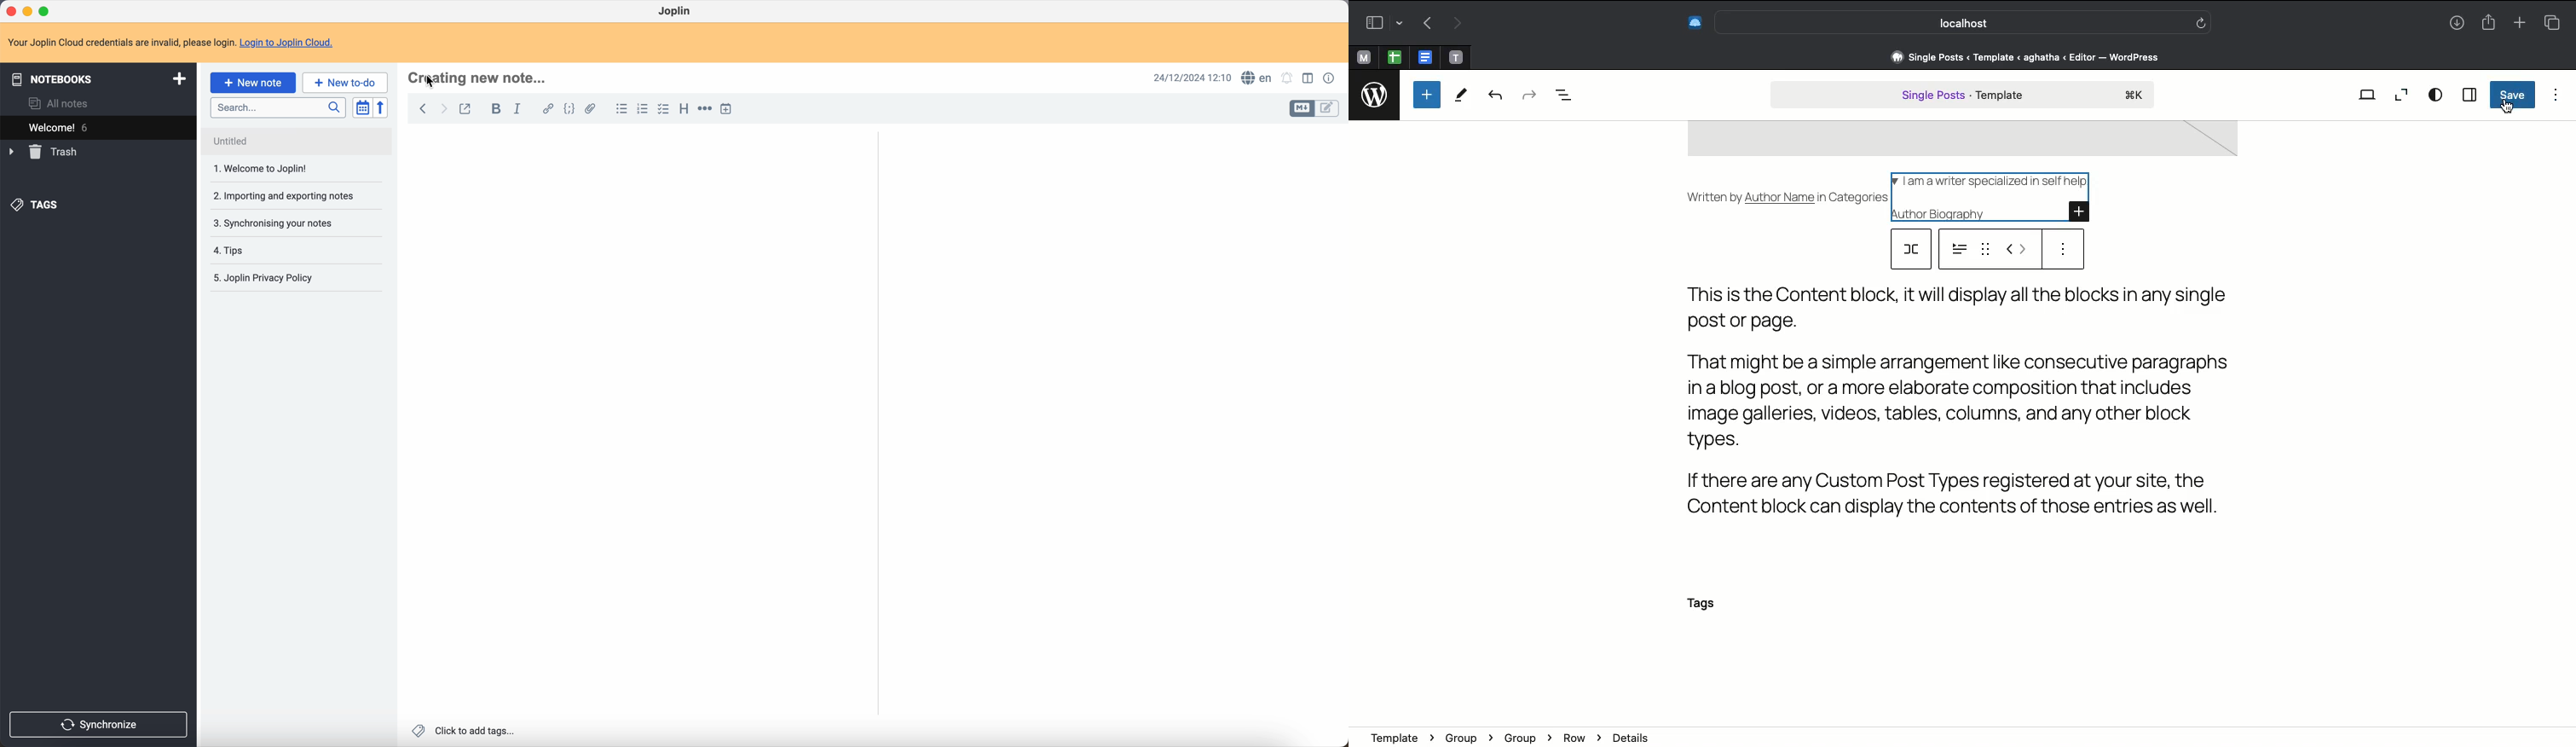  I want to click on Redo, so click(1528, 94).